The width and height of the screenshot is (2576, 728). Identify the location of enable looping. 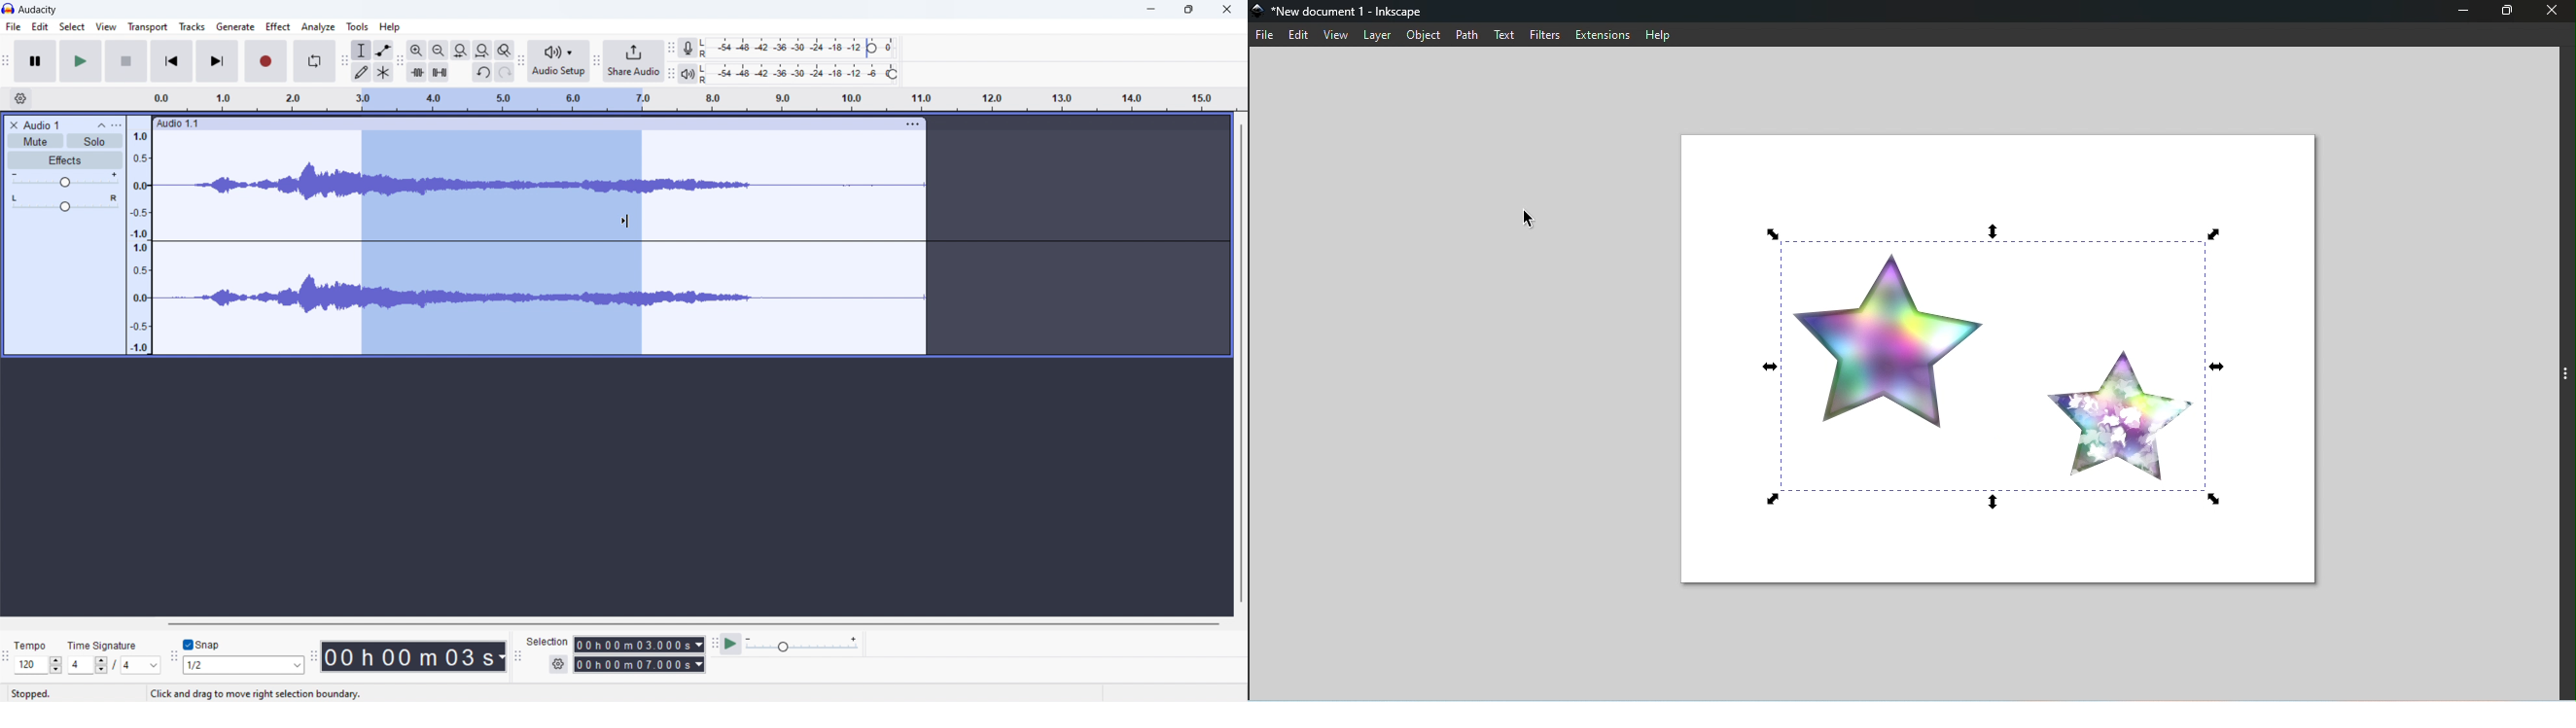
(313, 62).